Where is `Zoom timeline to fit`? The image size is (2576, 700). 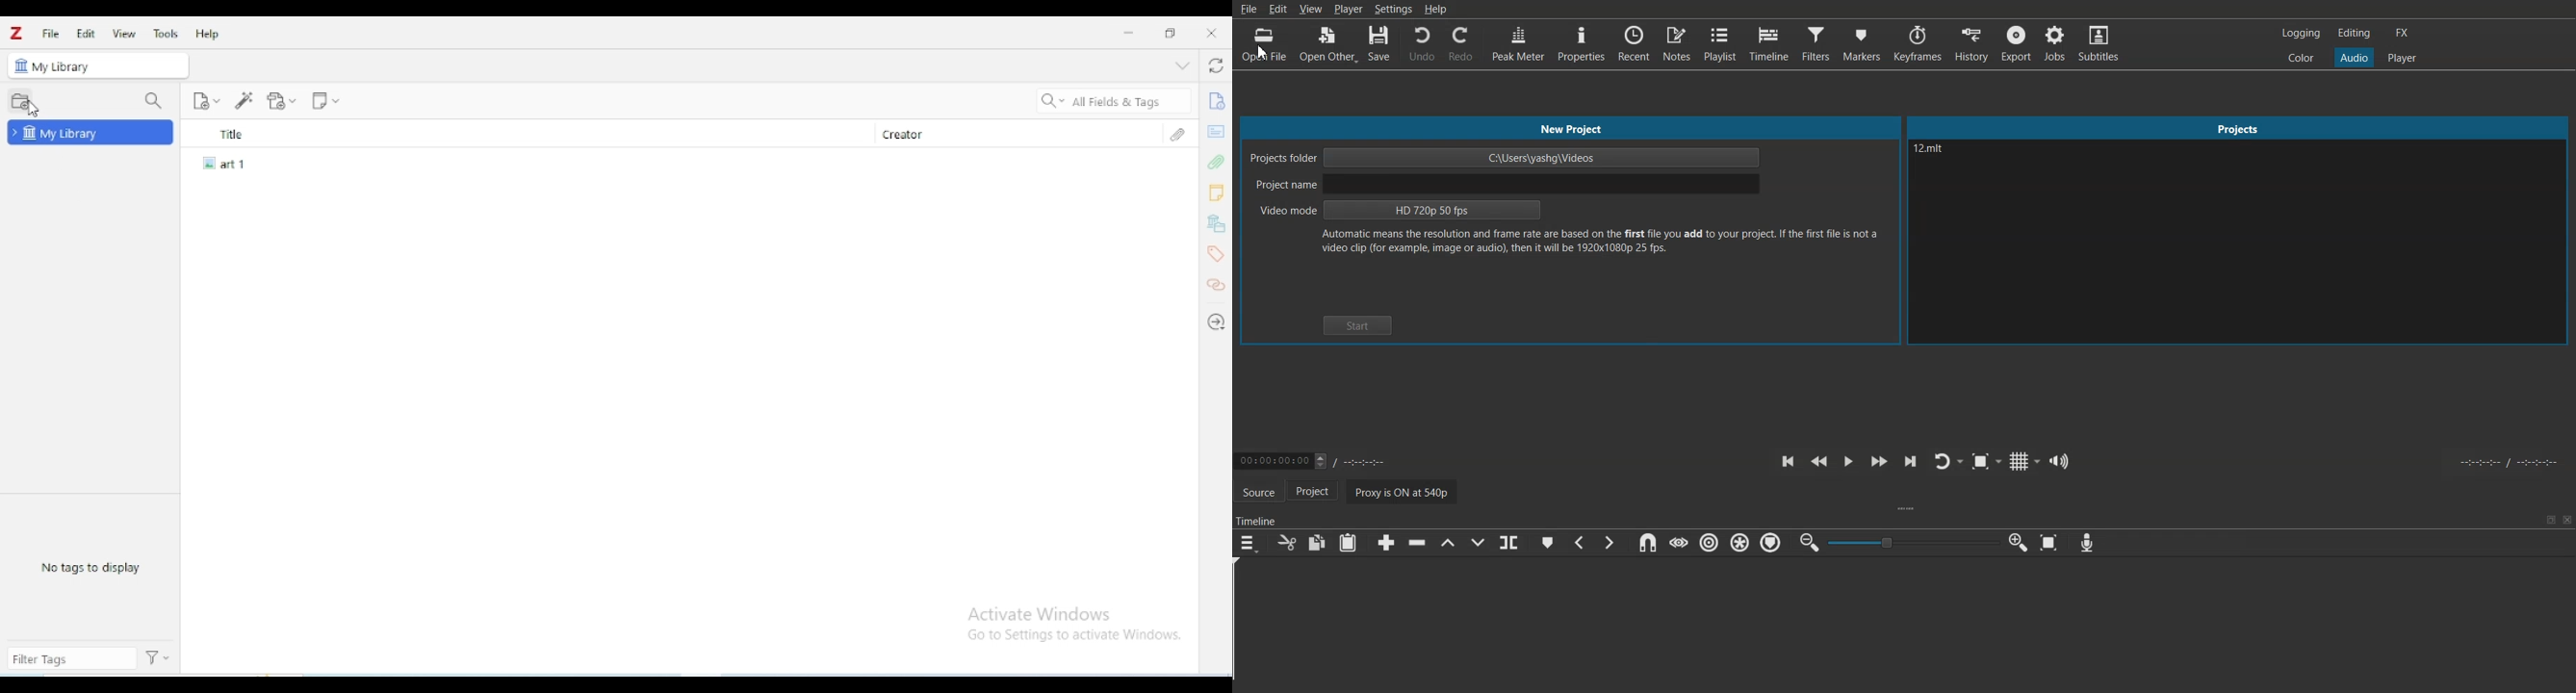
Zoom timeline to fit is located at coordinates (2051, 542).